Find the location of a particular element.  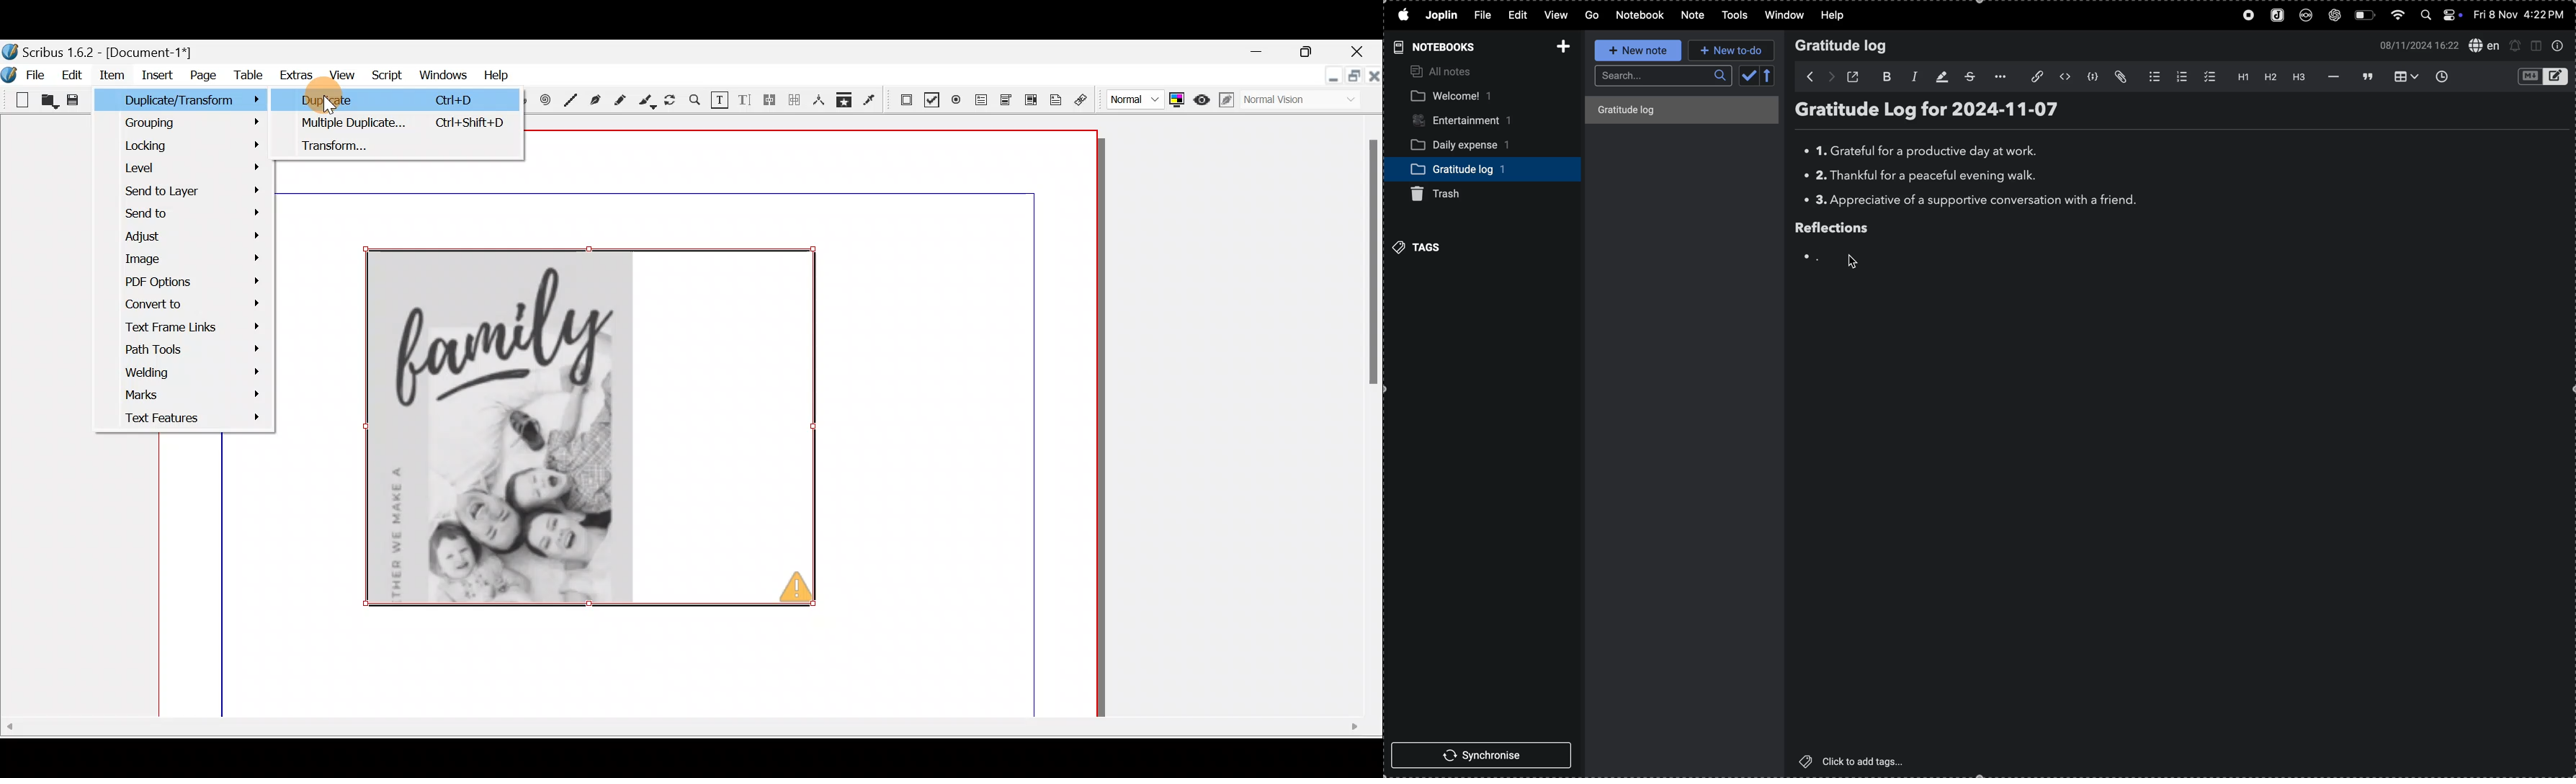

log date is located at coordinates (2021, 110).